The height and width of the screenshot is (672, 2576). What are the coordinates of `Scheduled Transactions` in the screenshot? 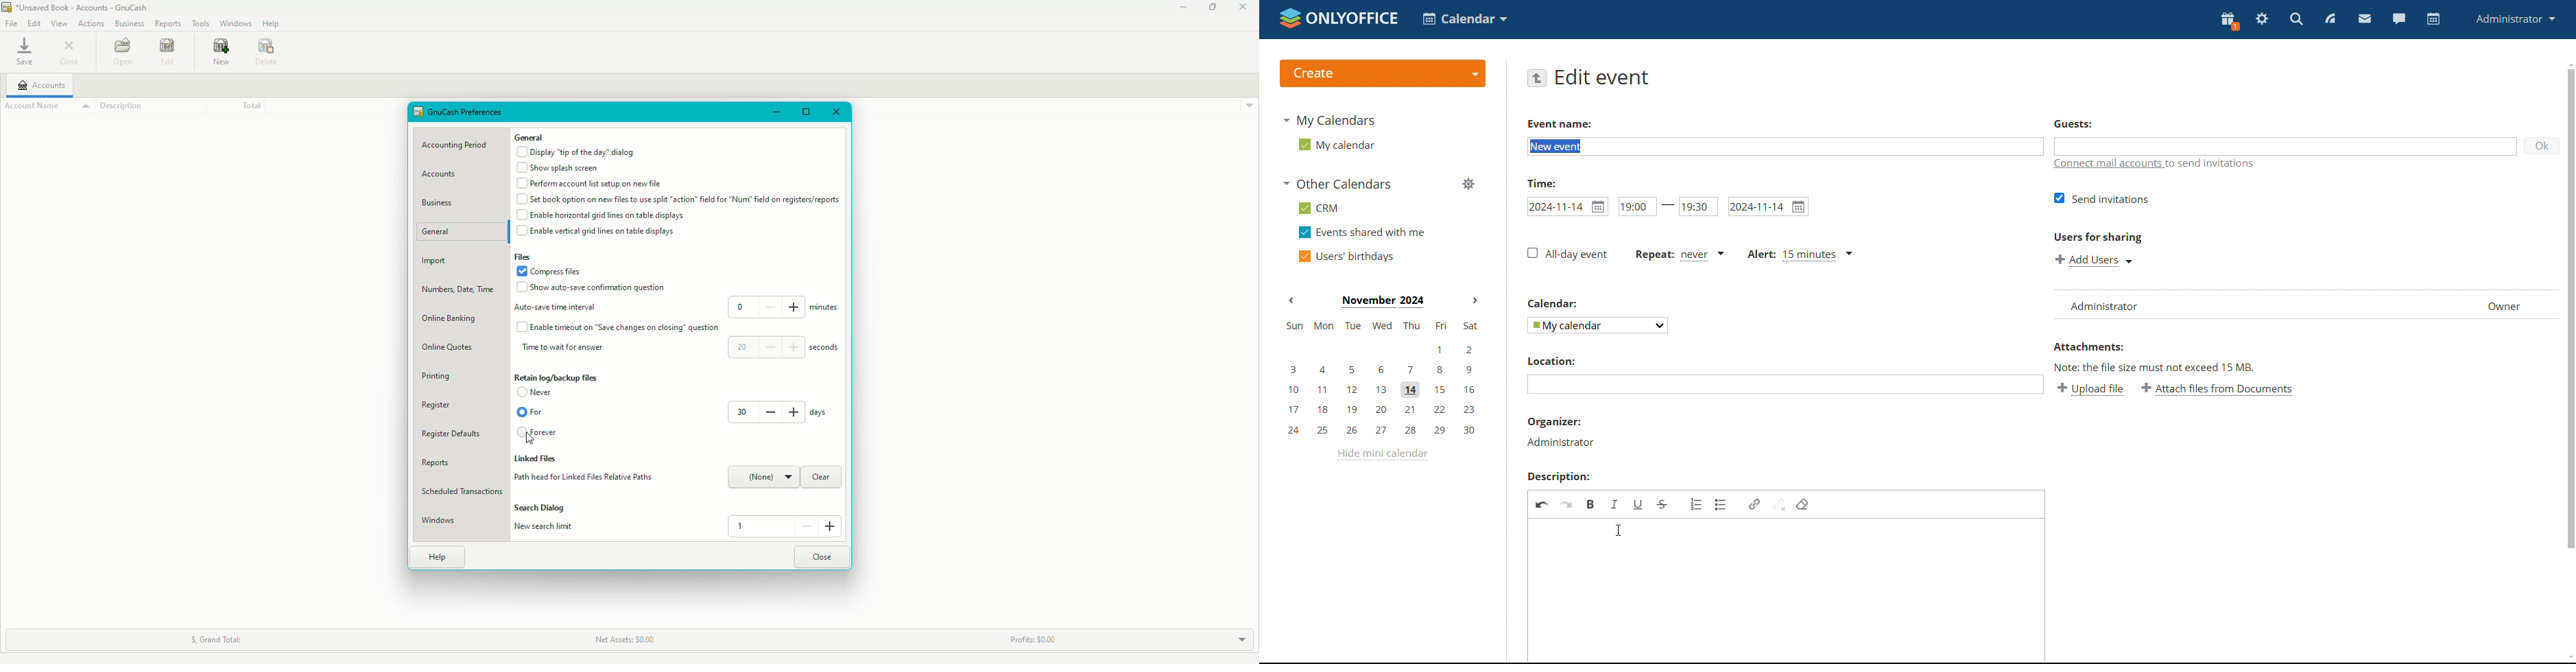 It's located at (462, 491).